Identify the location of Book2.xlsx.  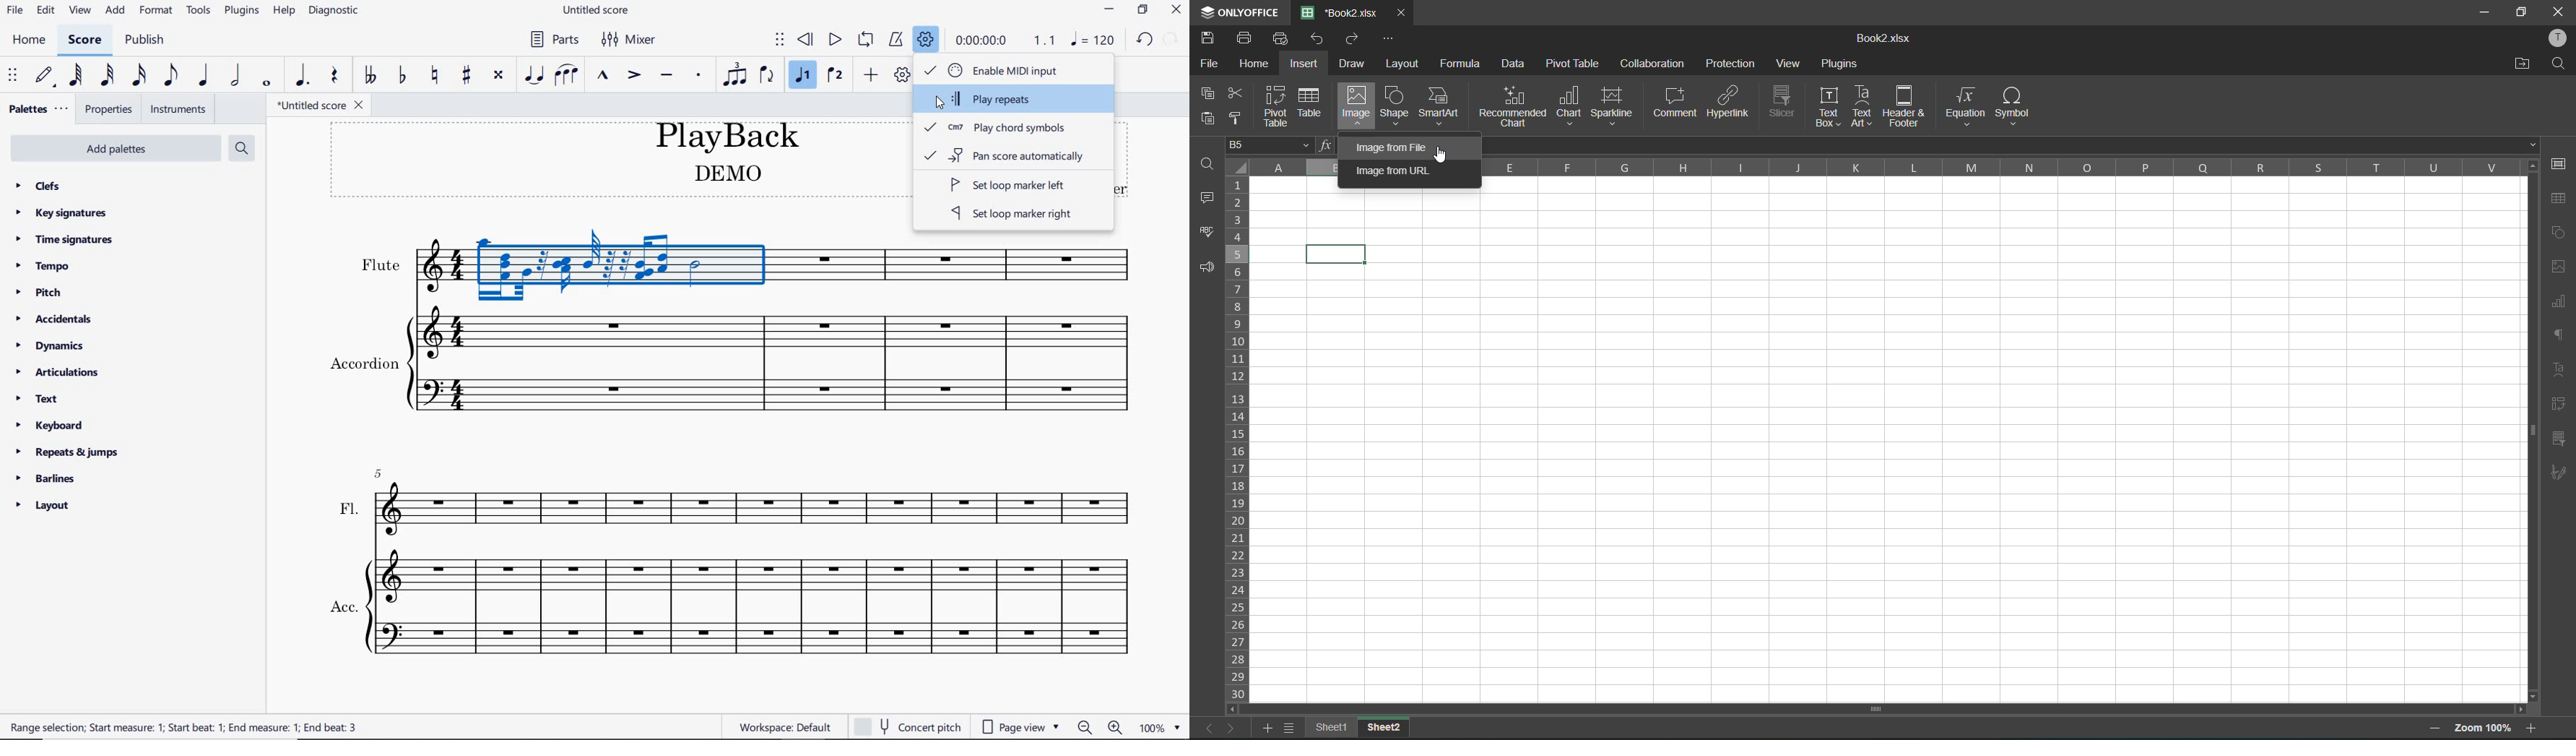
(1878, 40).